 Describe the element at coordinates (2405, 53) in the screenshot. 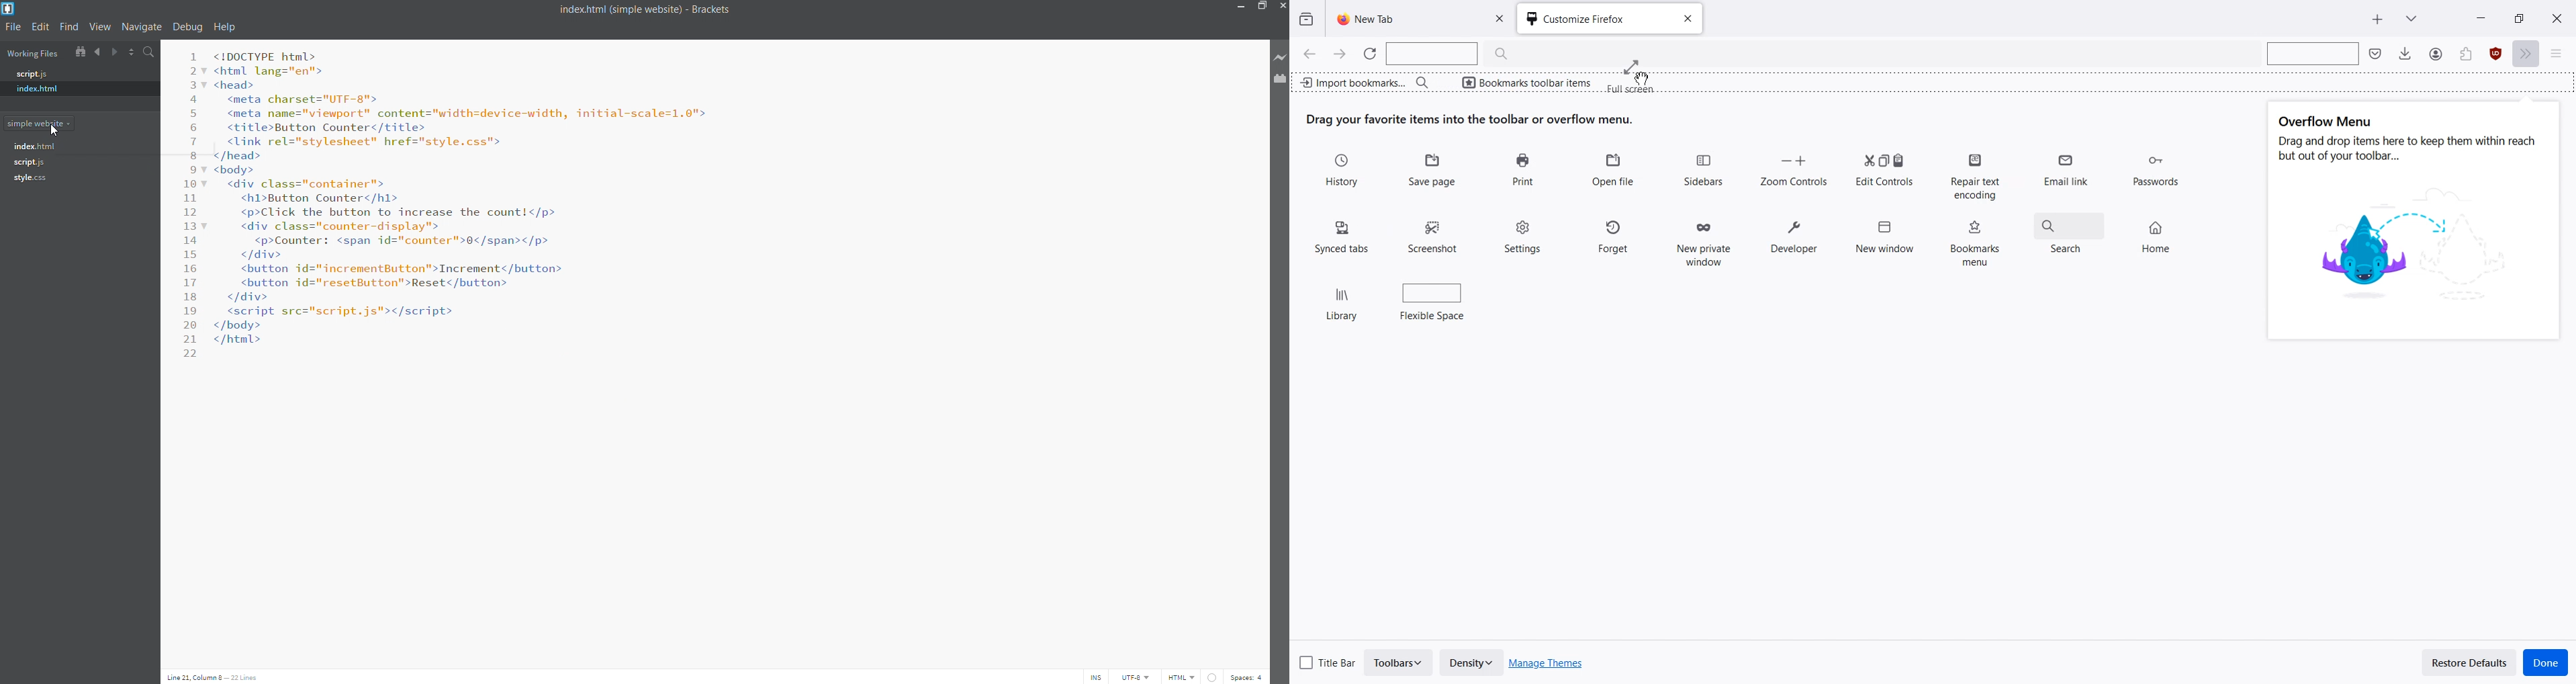

I see `Downloads` at that location.